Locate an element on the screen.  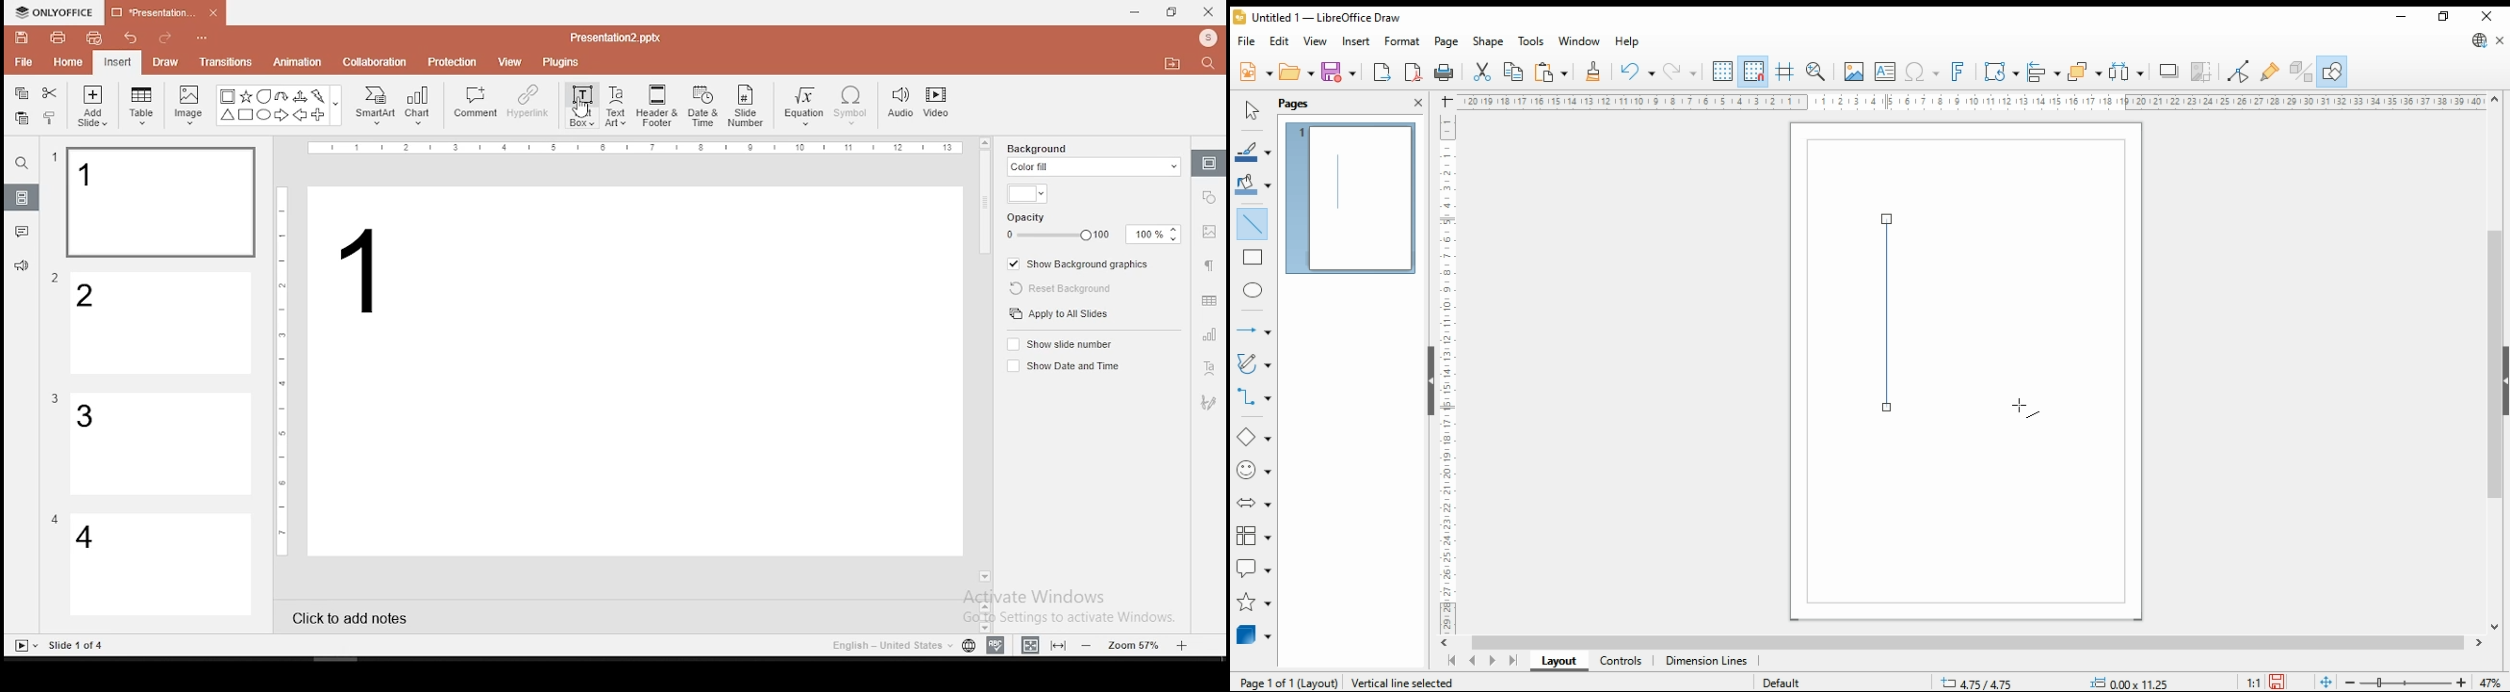
equation is located at coordinates (803, 107).